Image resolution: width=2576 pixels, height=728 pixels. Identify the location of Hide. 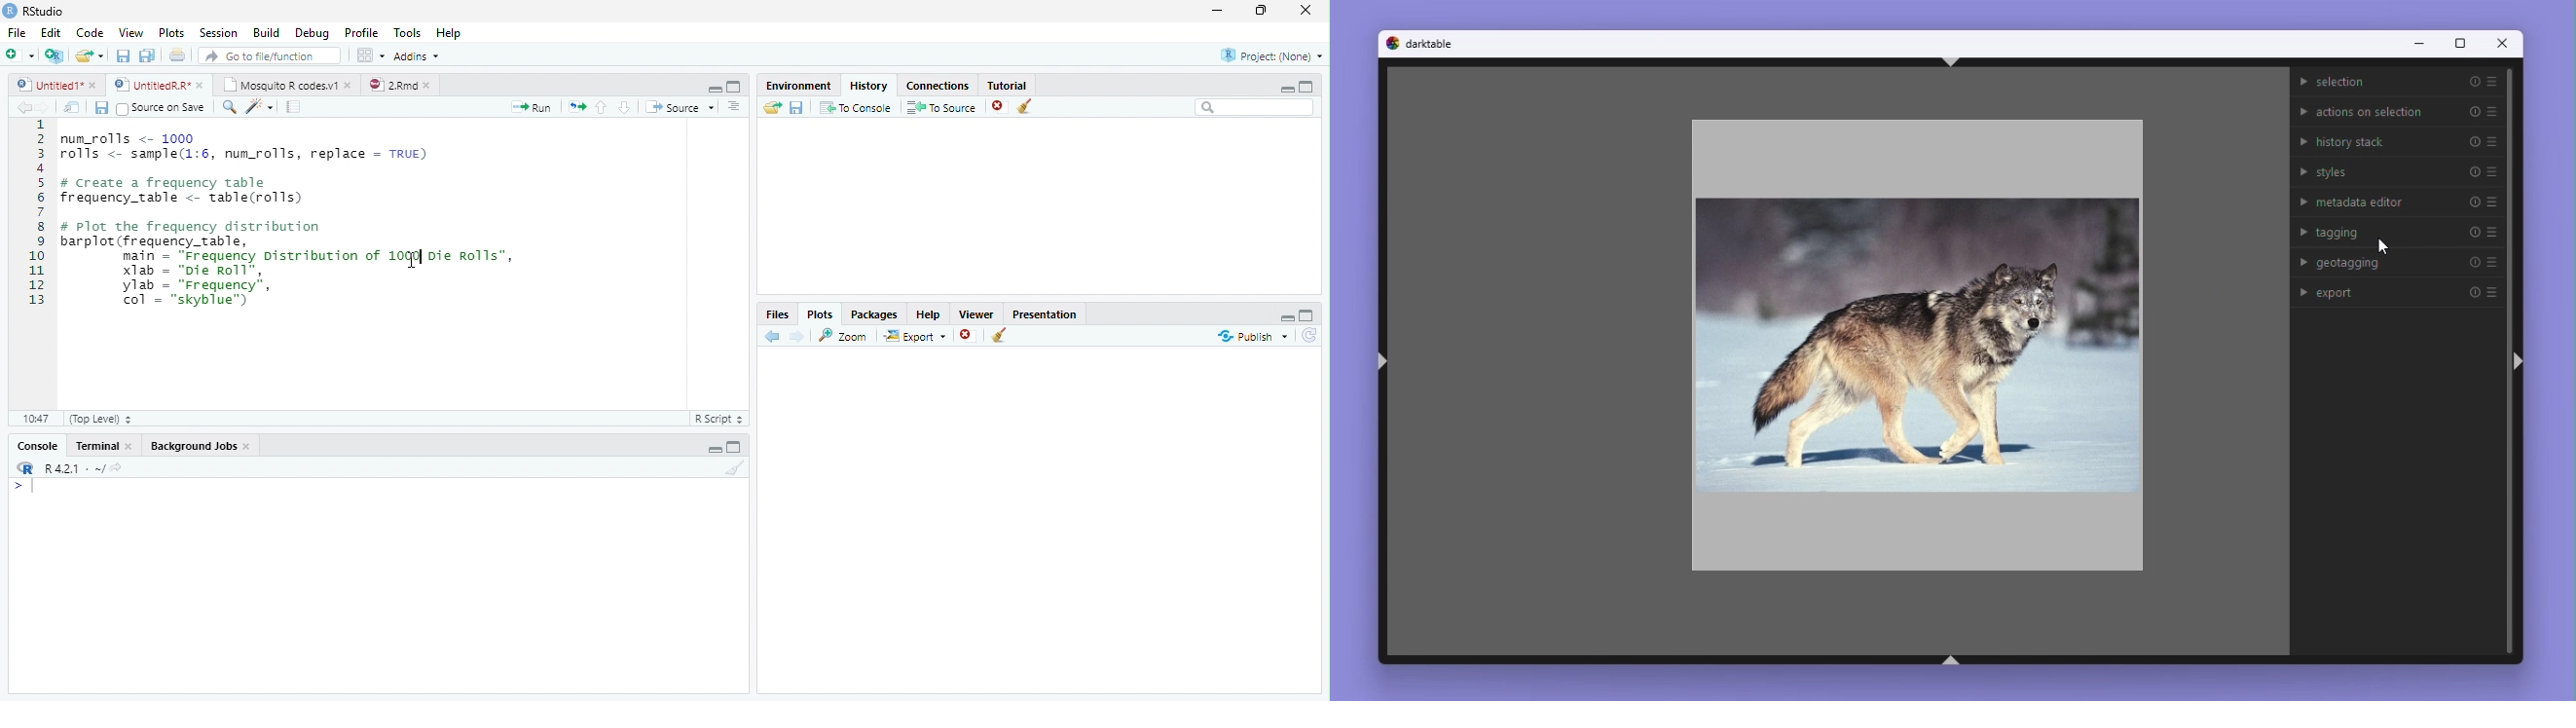
(713, 89).